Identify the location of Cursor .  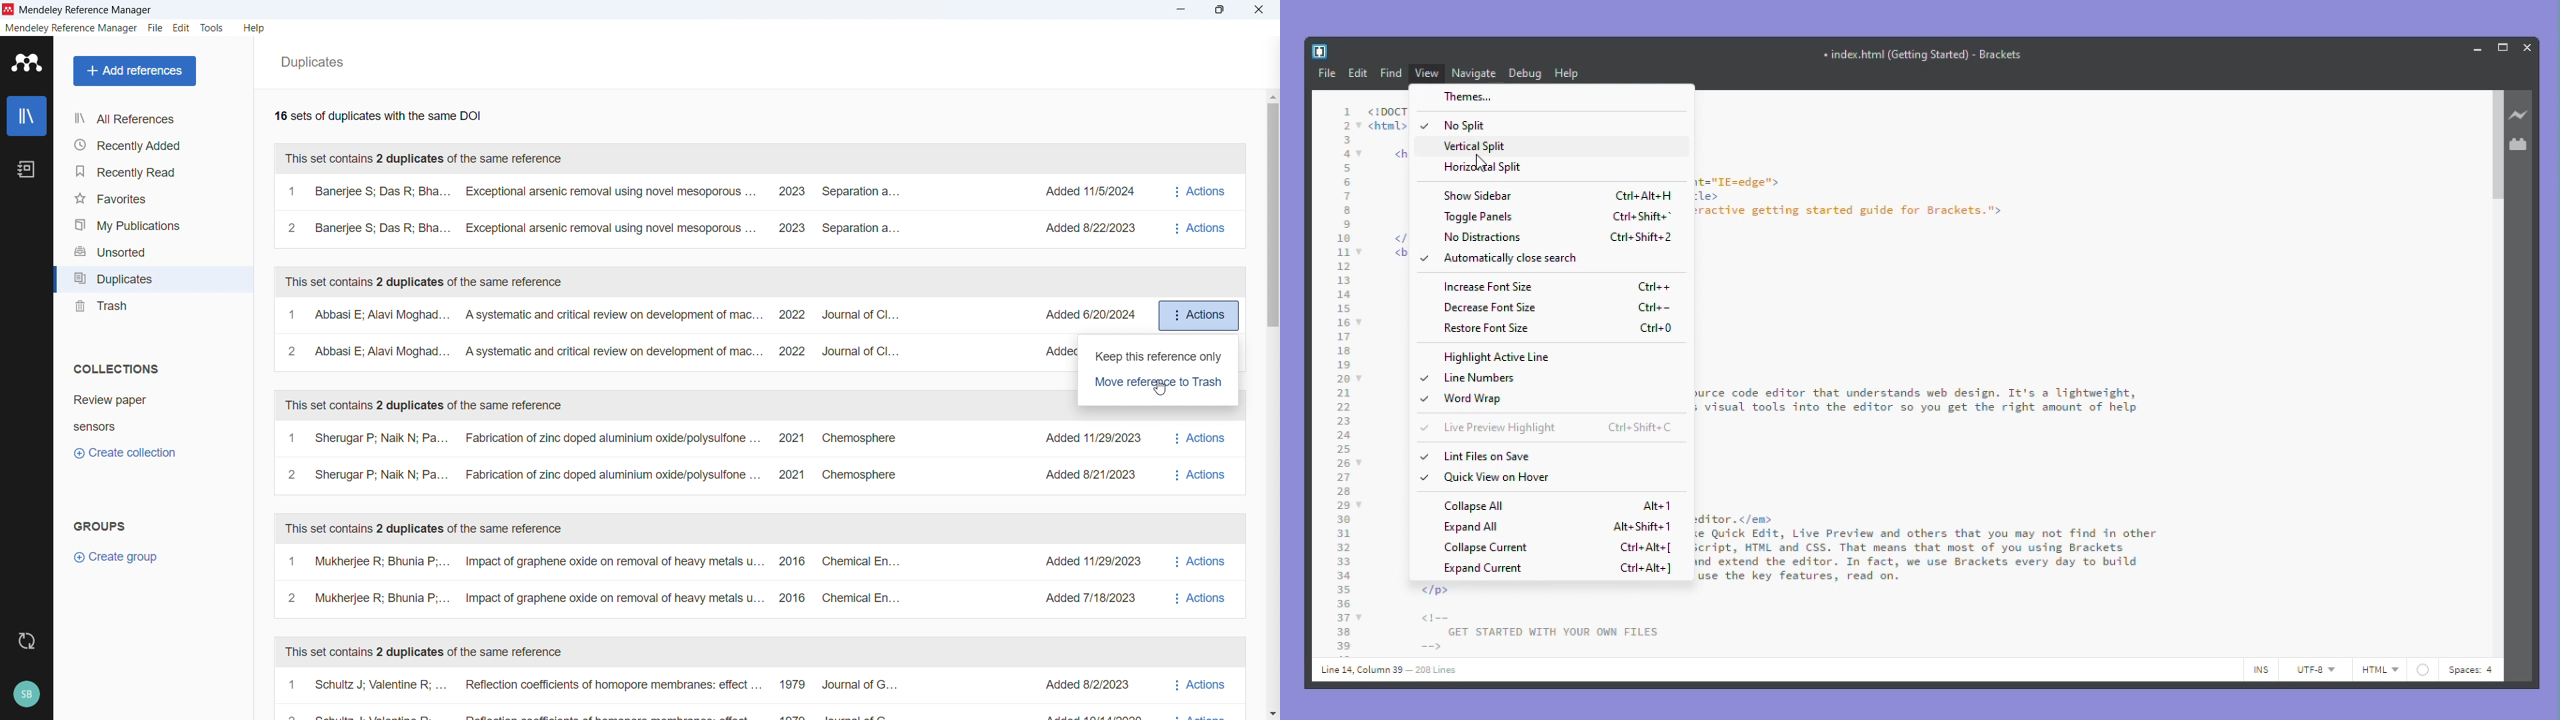
(1160, 389).